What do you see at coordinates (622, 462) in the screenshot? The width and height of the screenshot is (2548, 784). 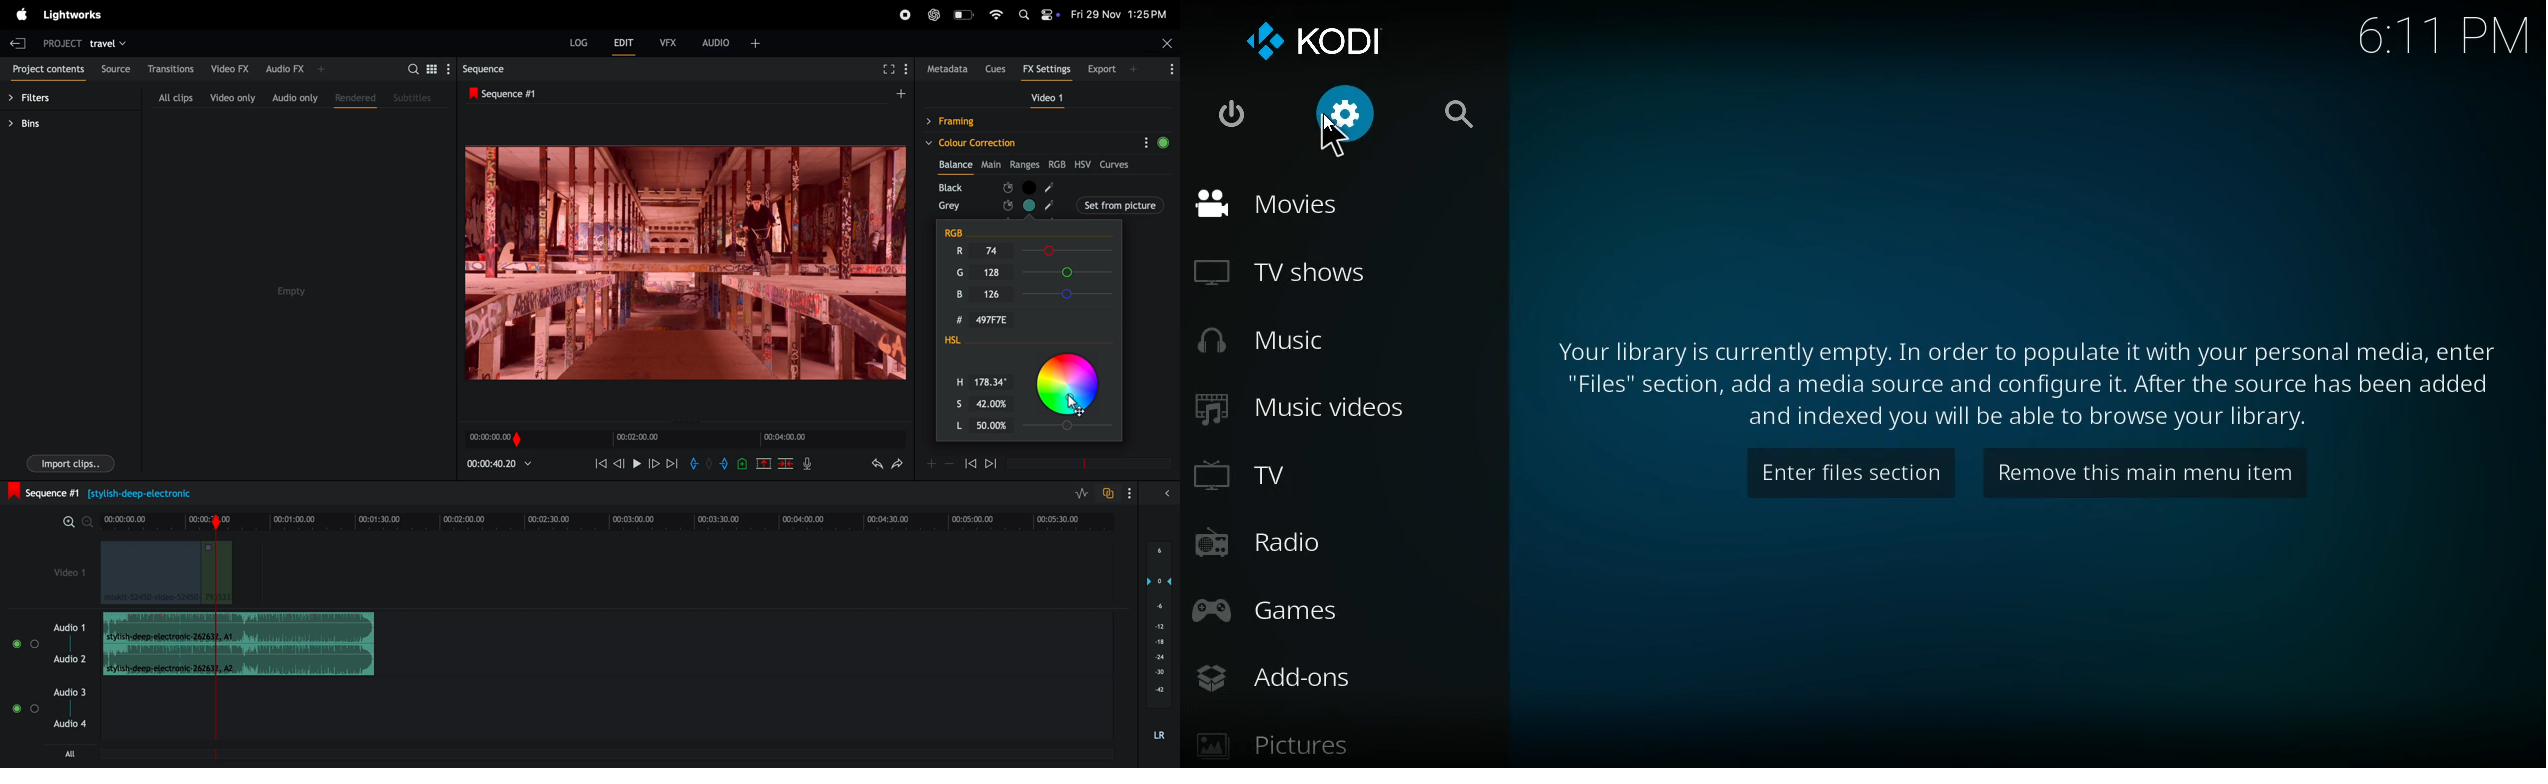 I see `previous frame` at bounding box center [622, 462].